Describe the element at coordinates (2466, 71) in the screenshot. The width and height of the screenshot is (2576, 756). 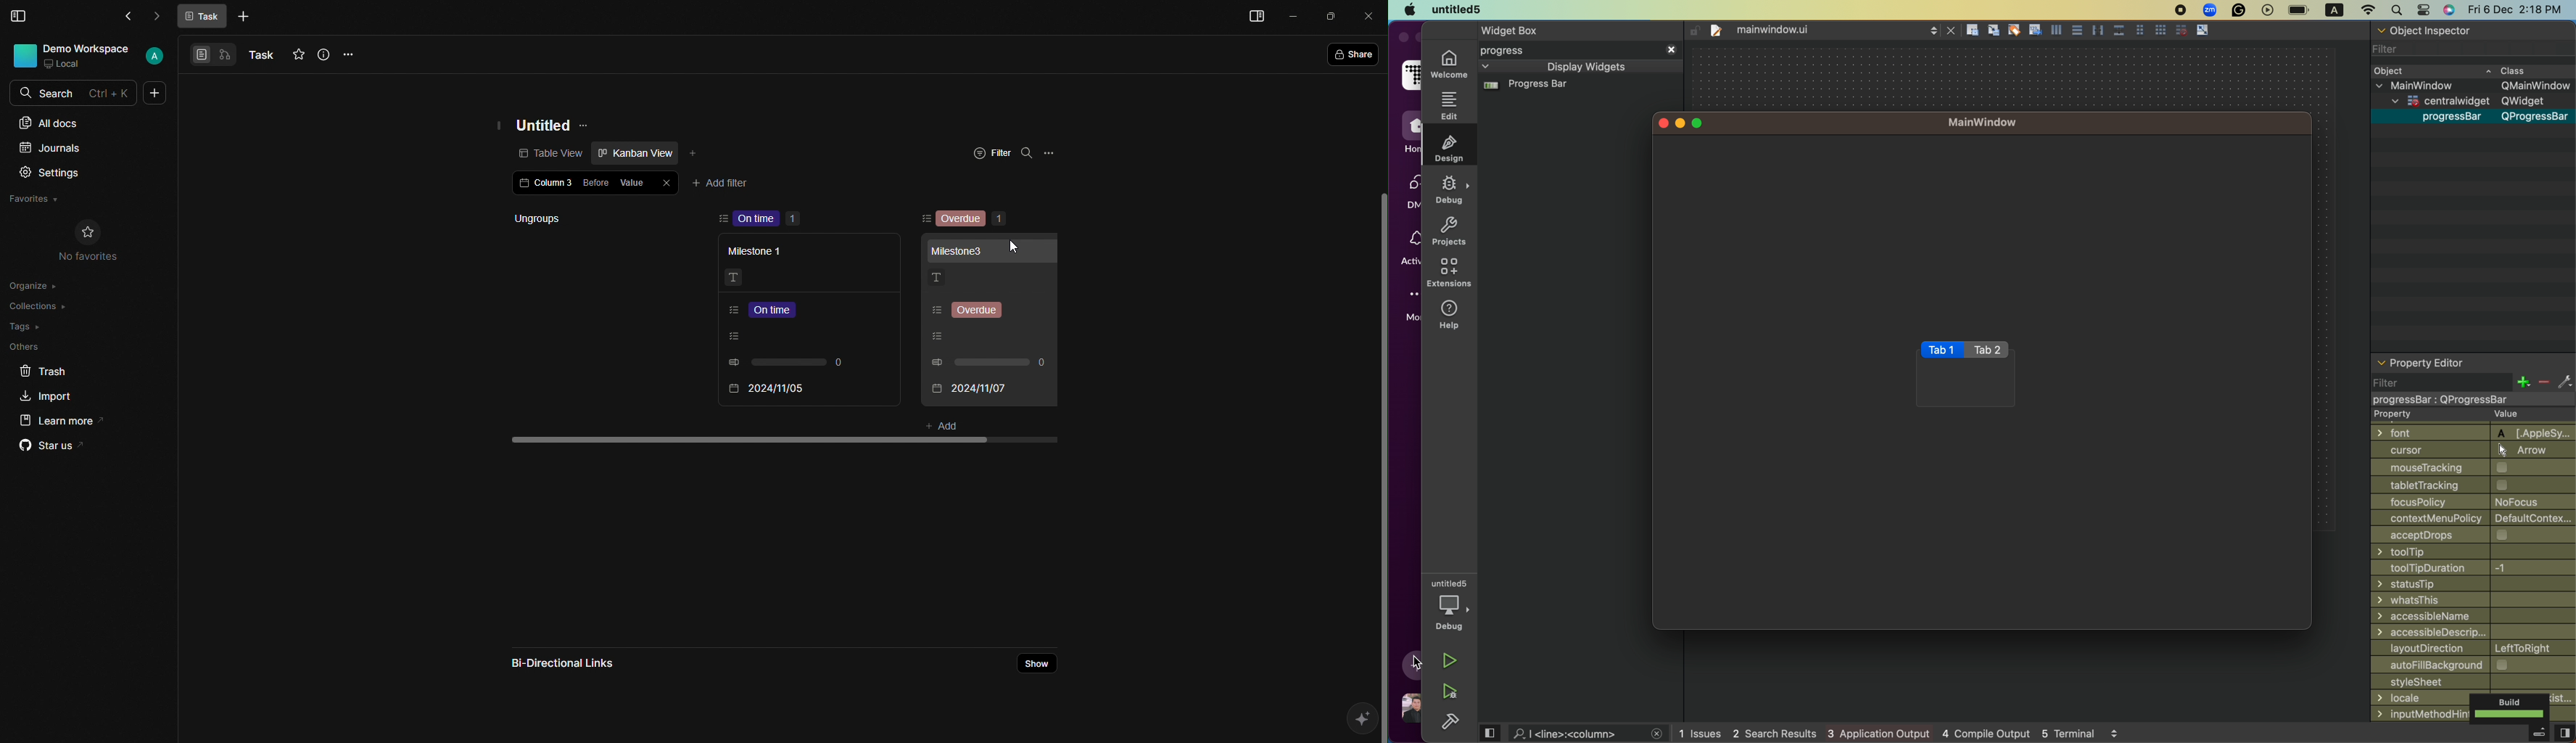
I see `object class` at that location.